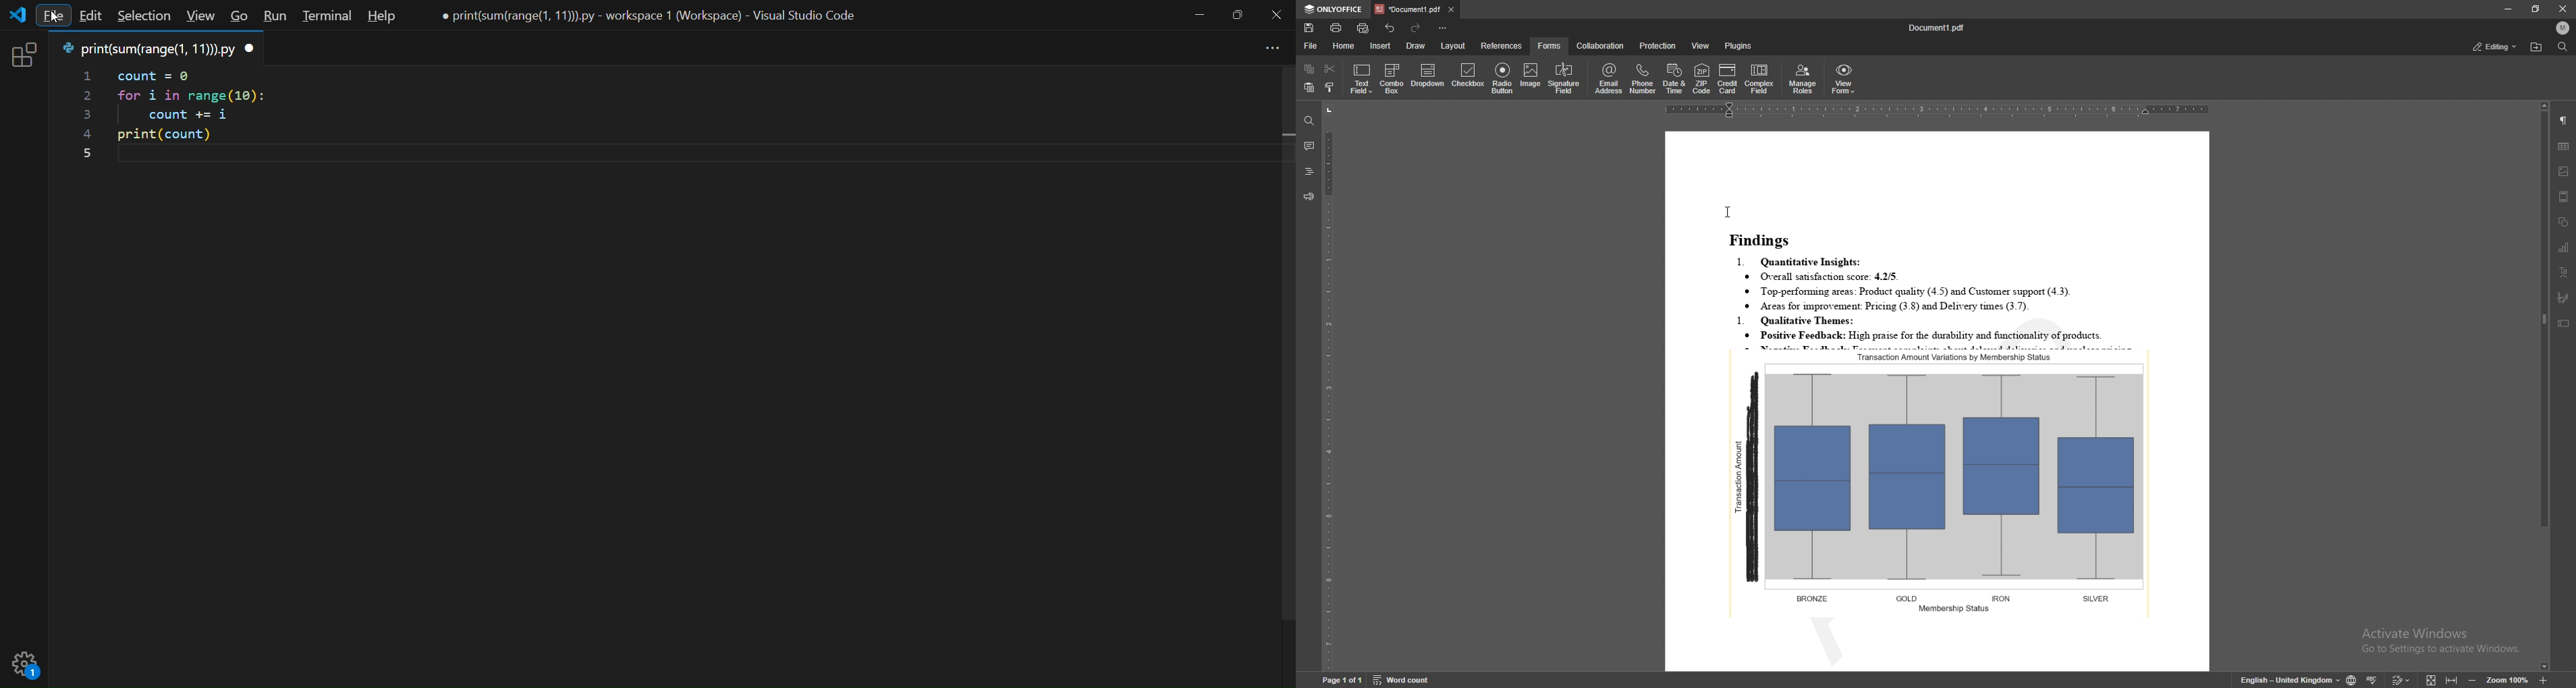 The image size is (2576, 700). Describe the element at coordinates (56, 16) in the screenshot. I see `cursor` at that location.